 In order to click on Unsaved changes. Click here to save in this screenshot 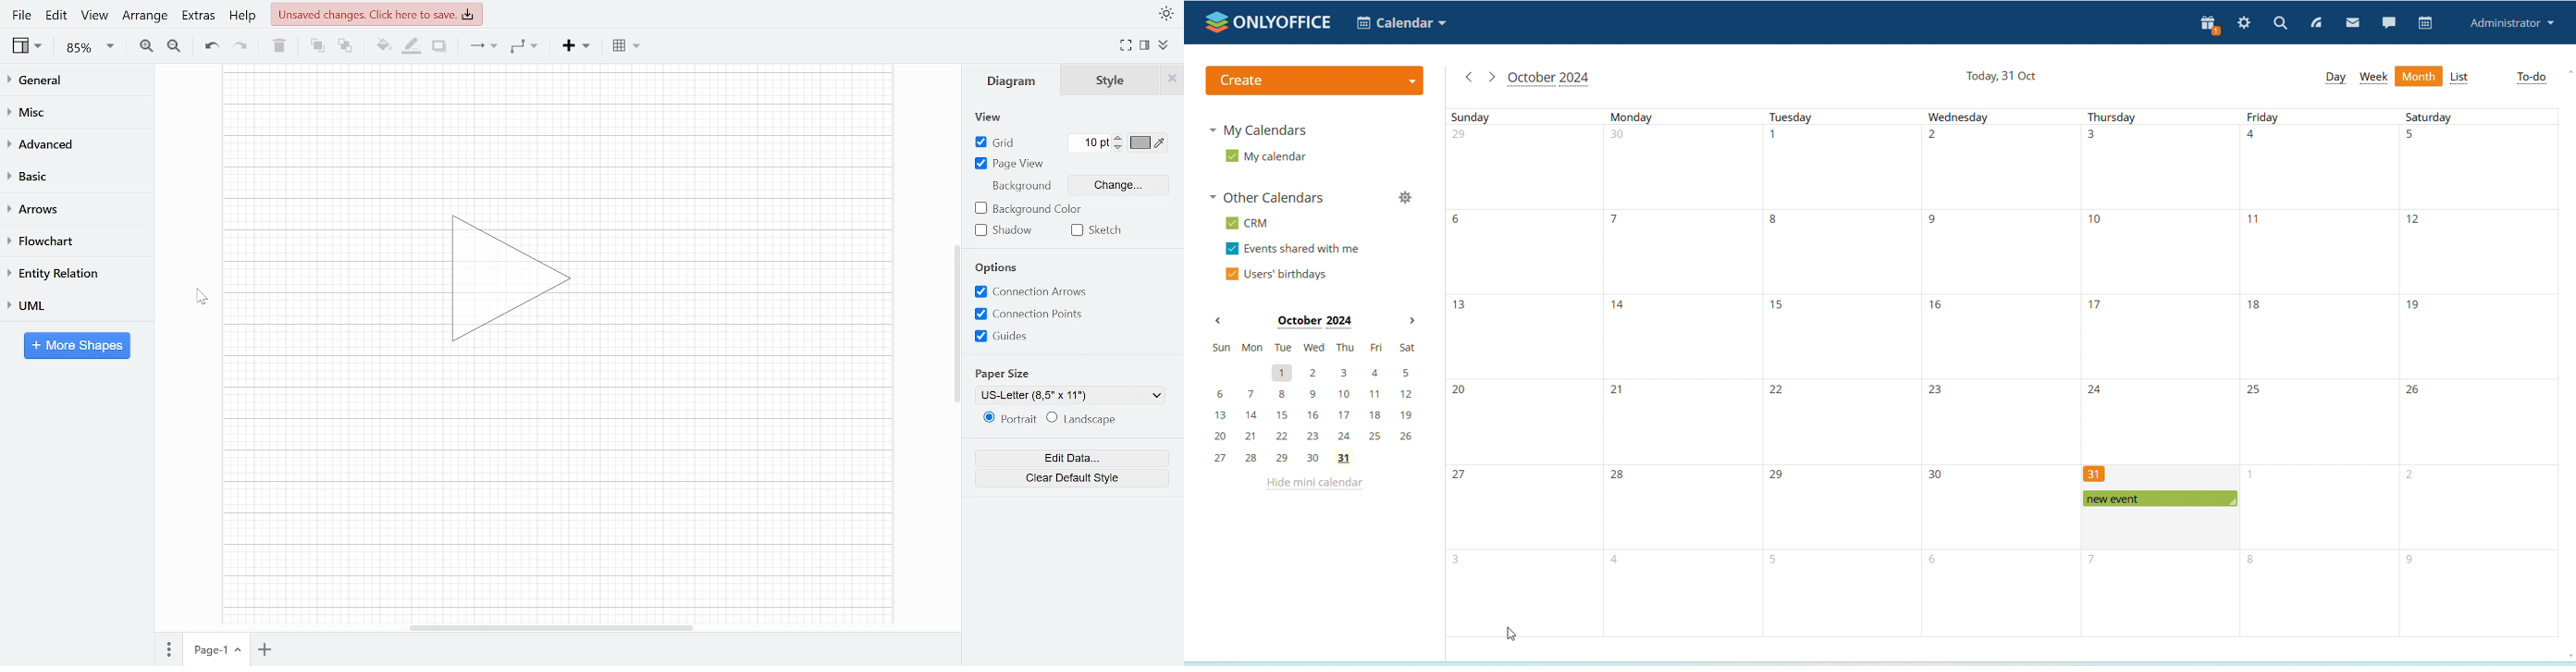, I will do `click(379, 14)`.